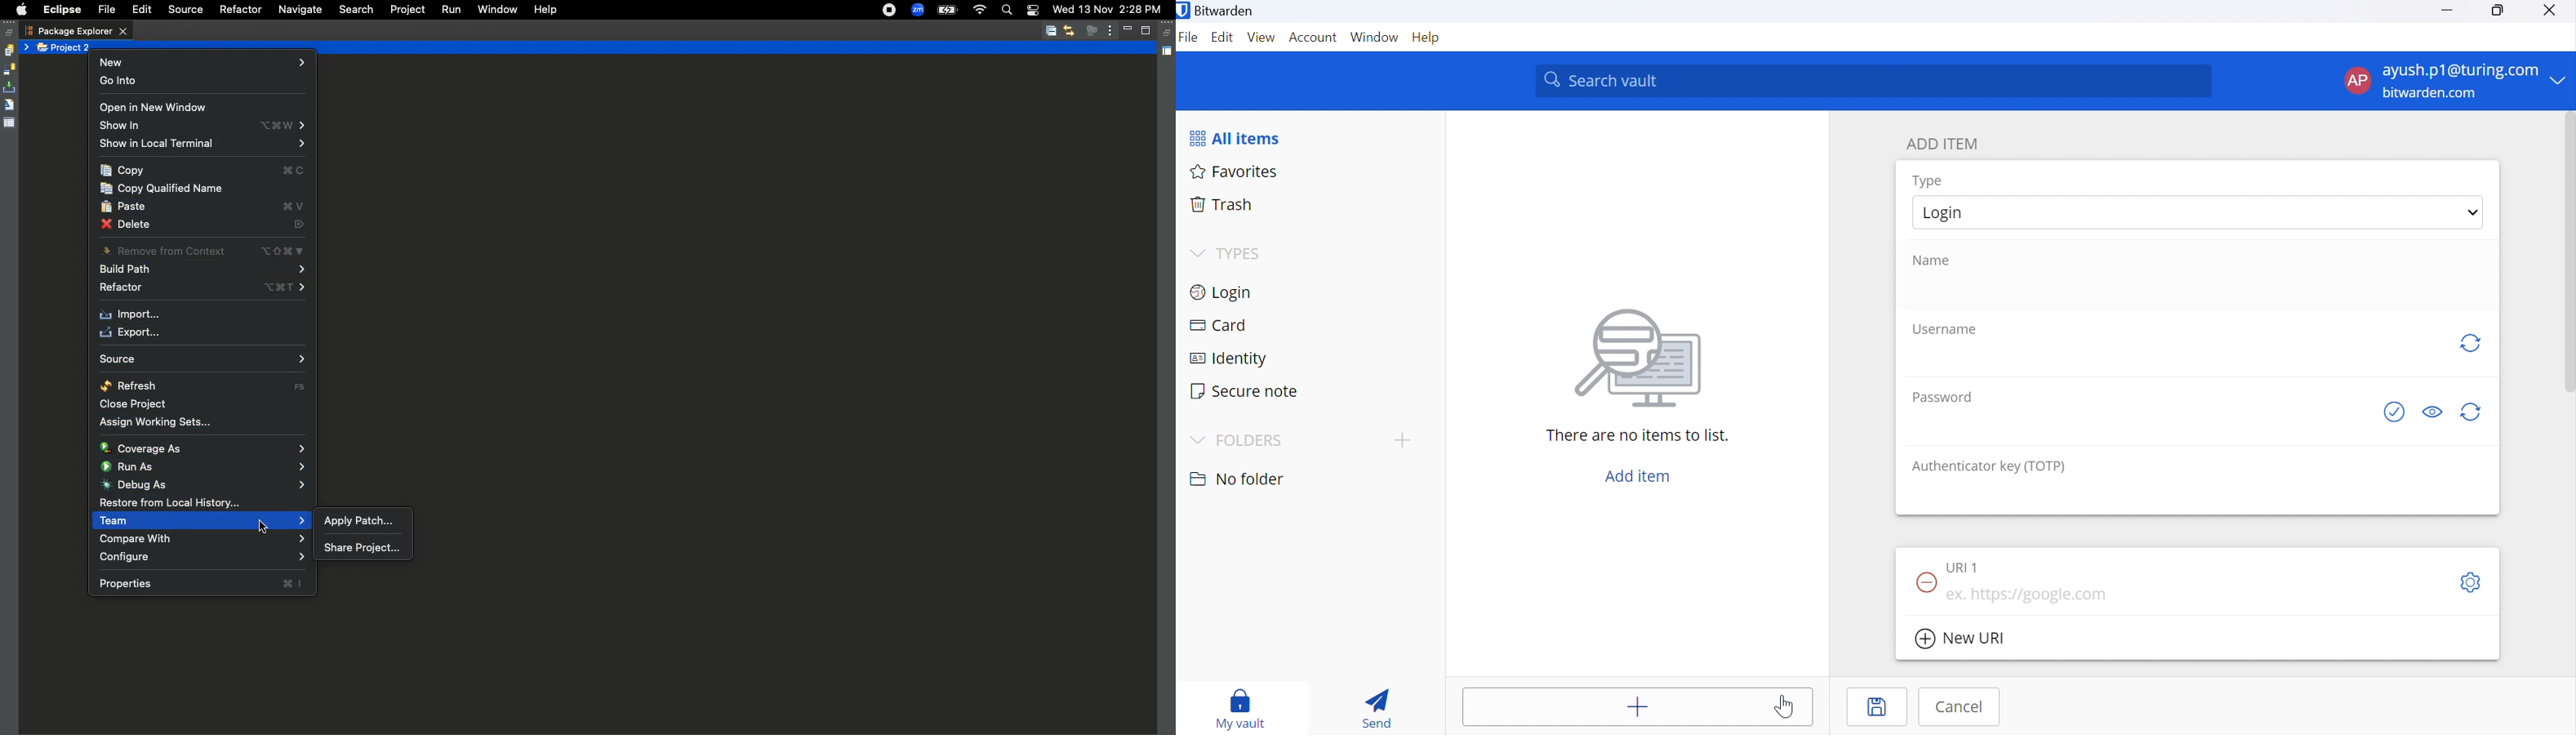 This screenshot has height=756, width=2576. I want to click on Remove, so click(1926, 583).